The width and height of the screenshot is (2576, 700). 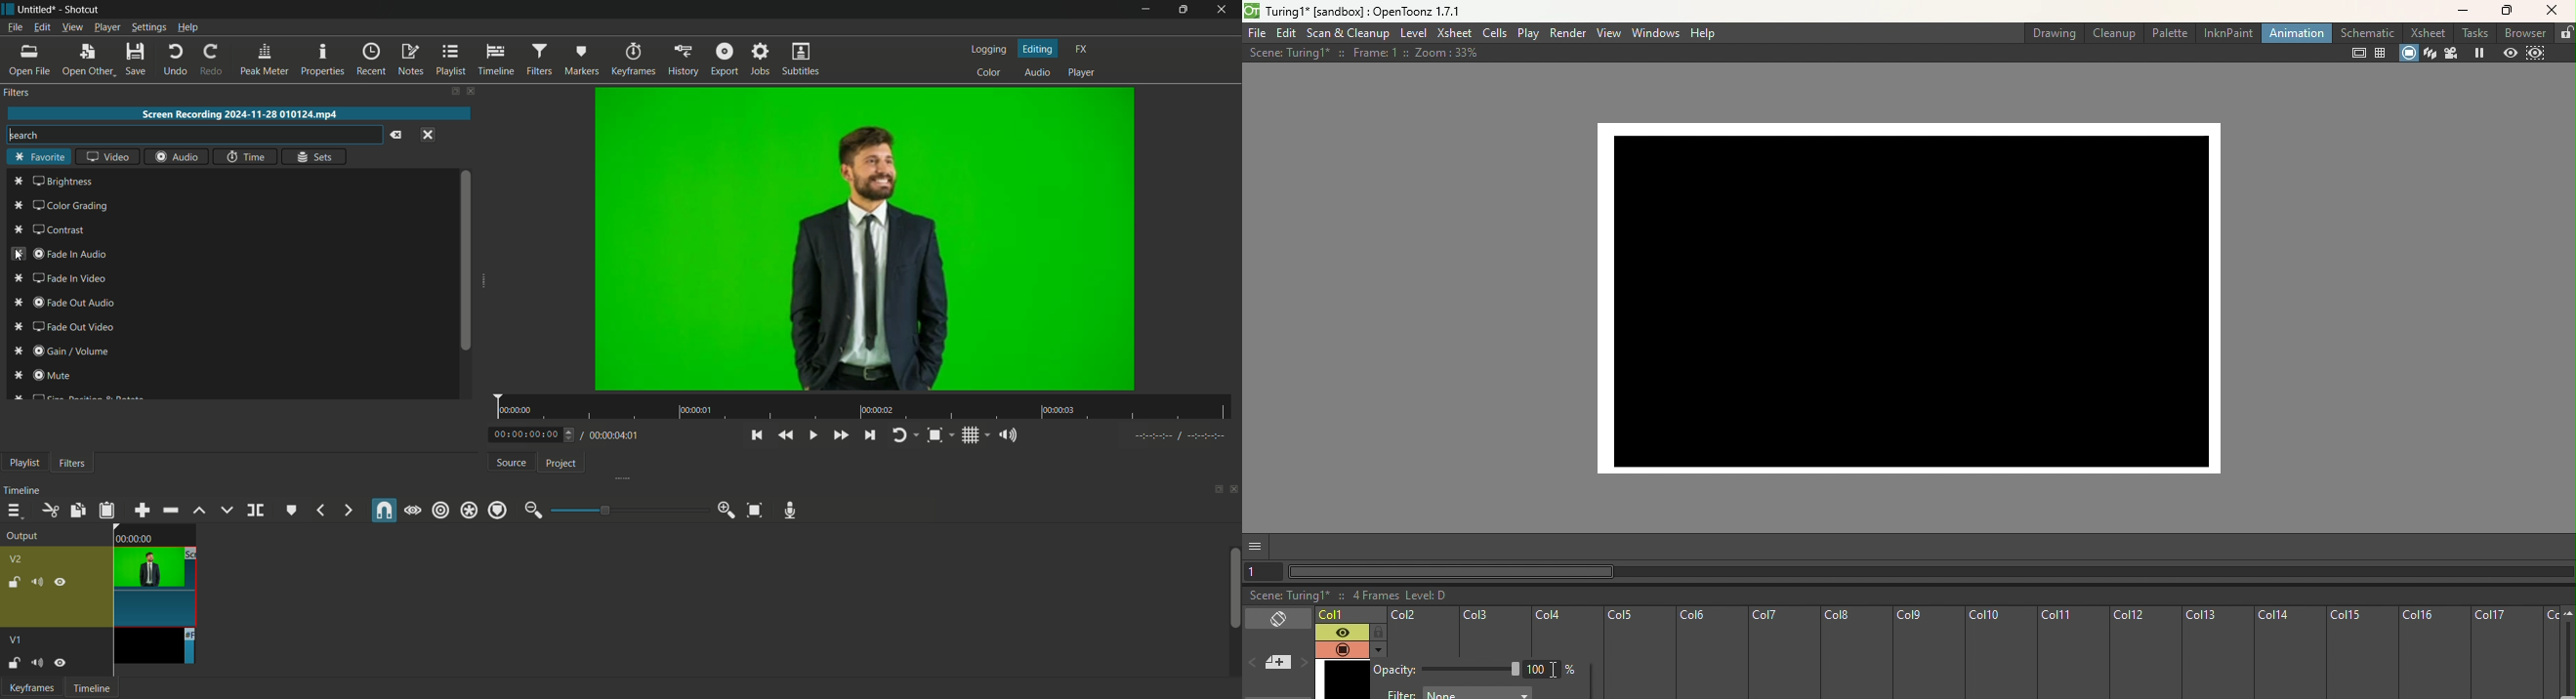 What do you see at coordinates (14, 28) in the screenshot?
I see `file menu` at bounding box center [14, 28].